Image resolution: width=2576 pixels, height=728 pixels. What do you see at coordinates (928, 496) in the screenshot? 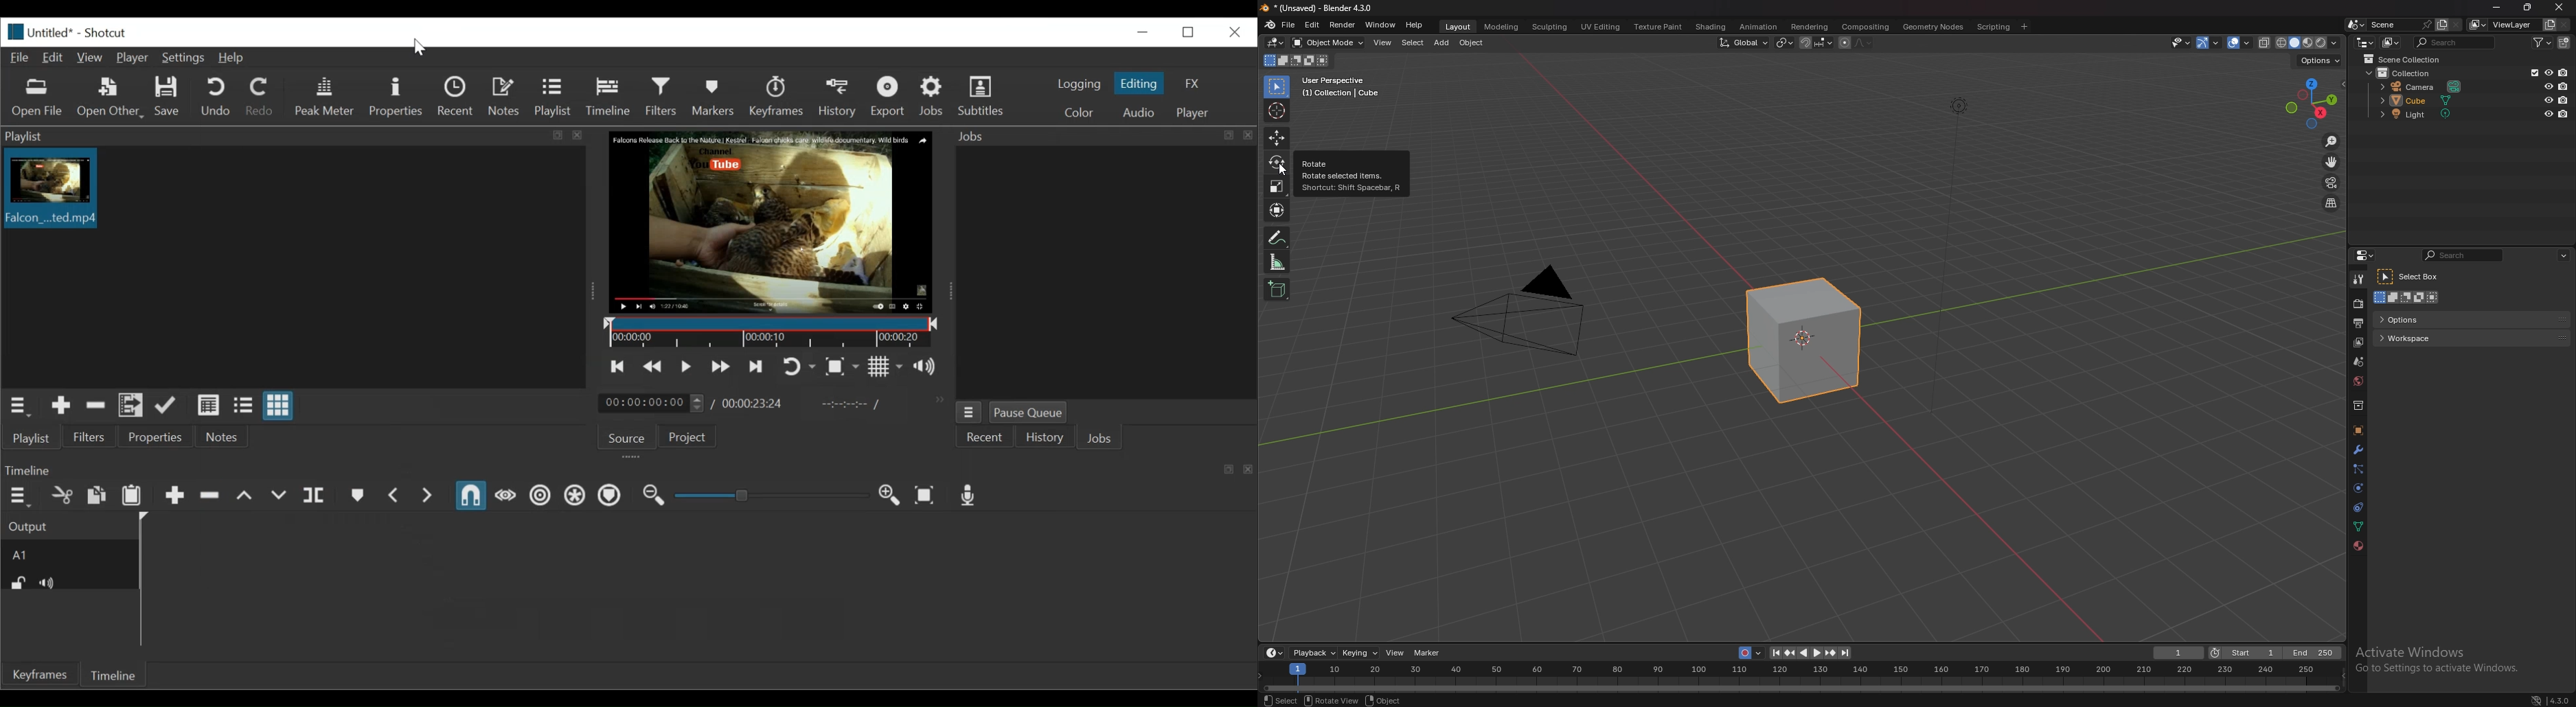
I see `Zoom timeline to fit` at bounding box center [928, 496].